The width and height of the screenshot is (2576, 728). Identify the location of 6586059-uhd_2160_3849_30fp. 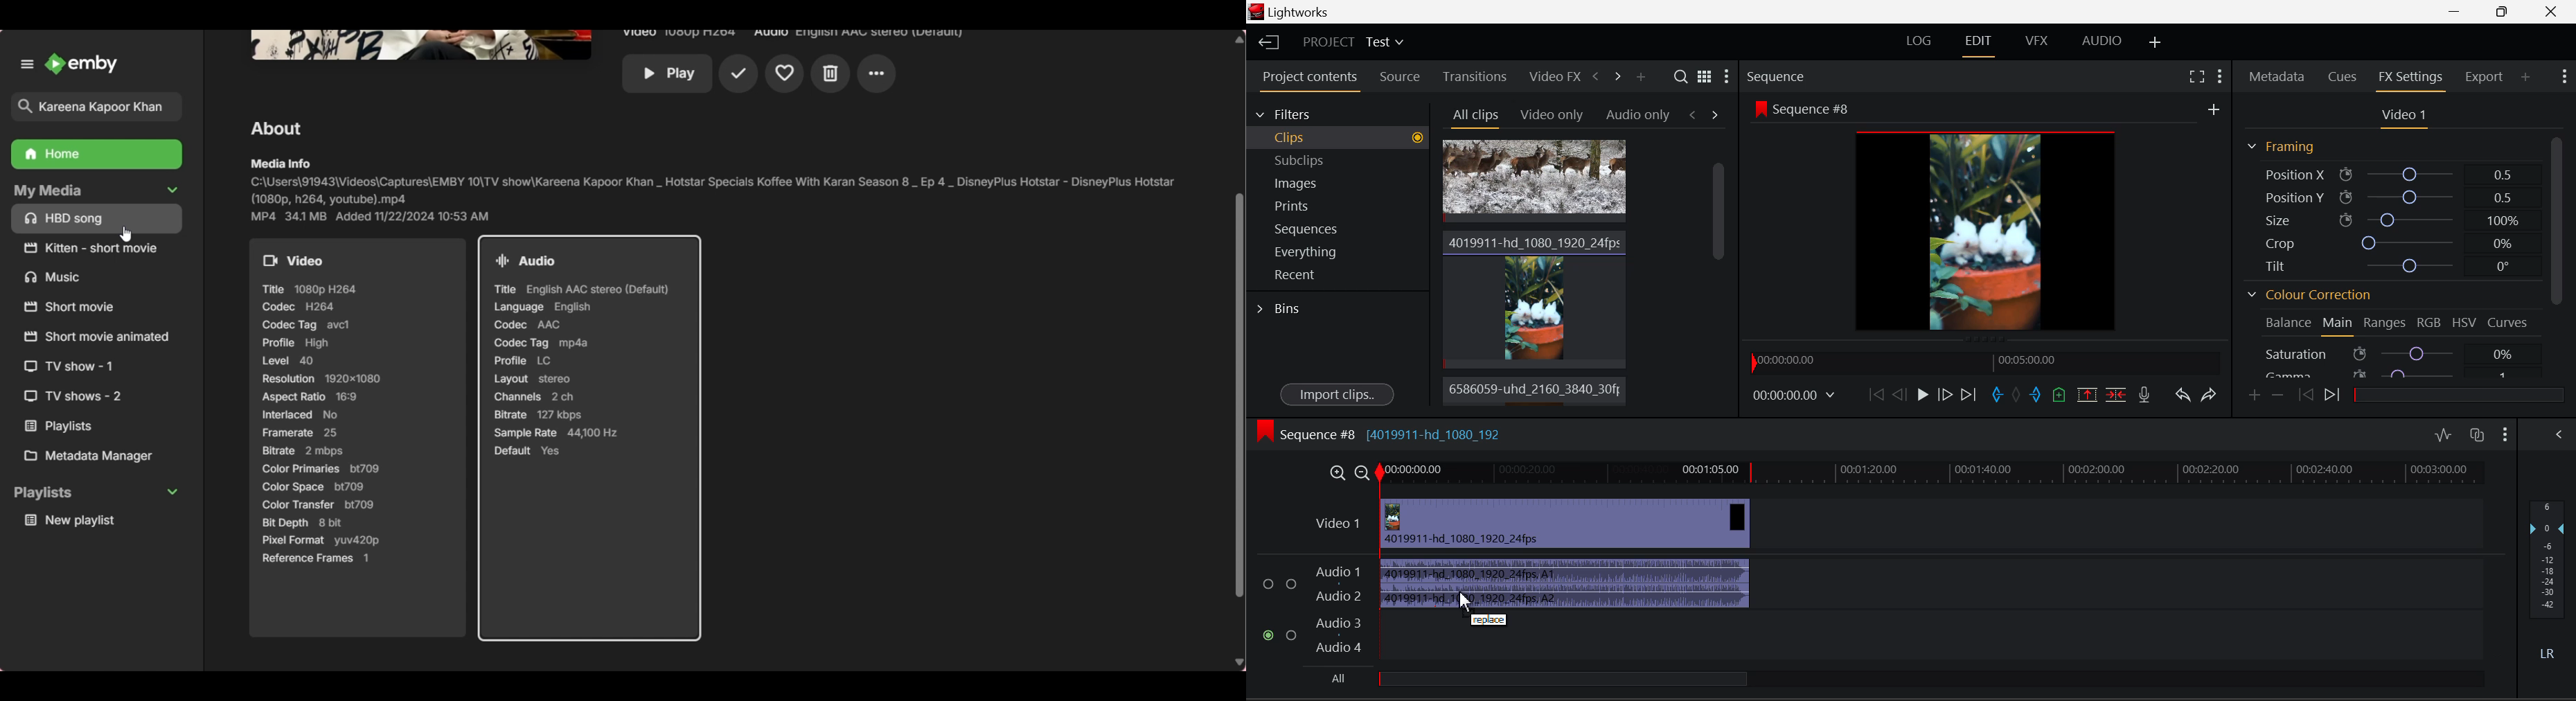
(1531, 389).